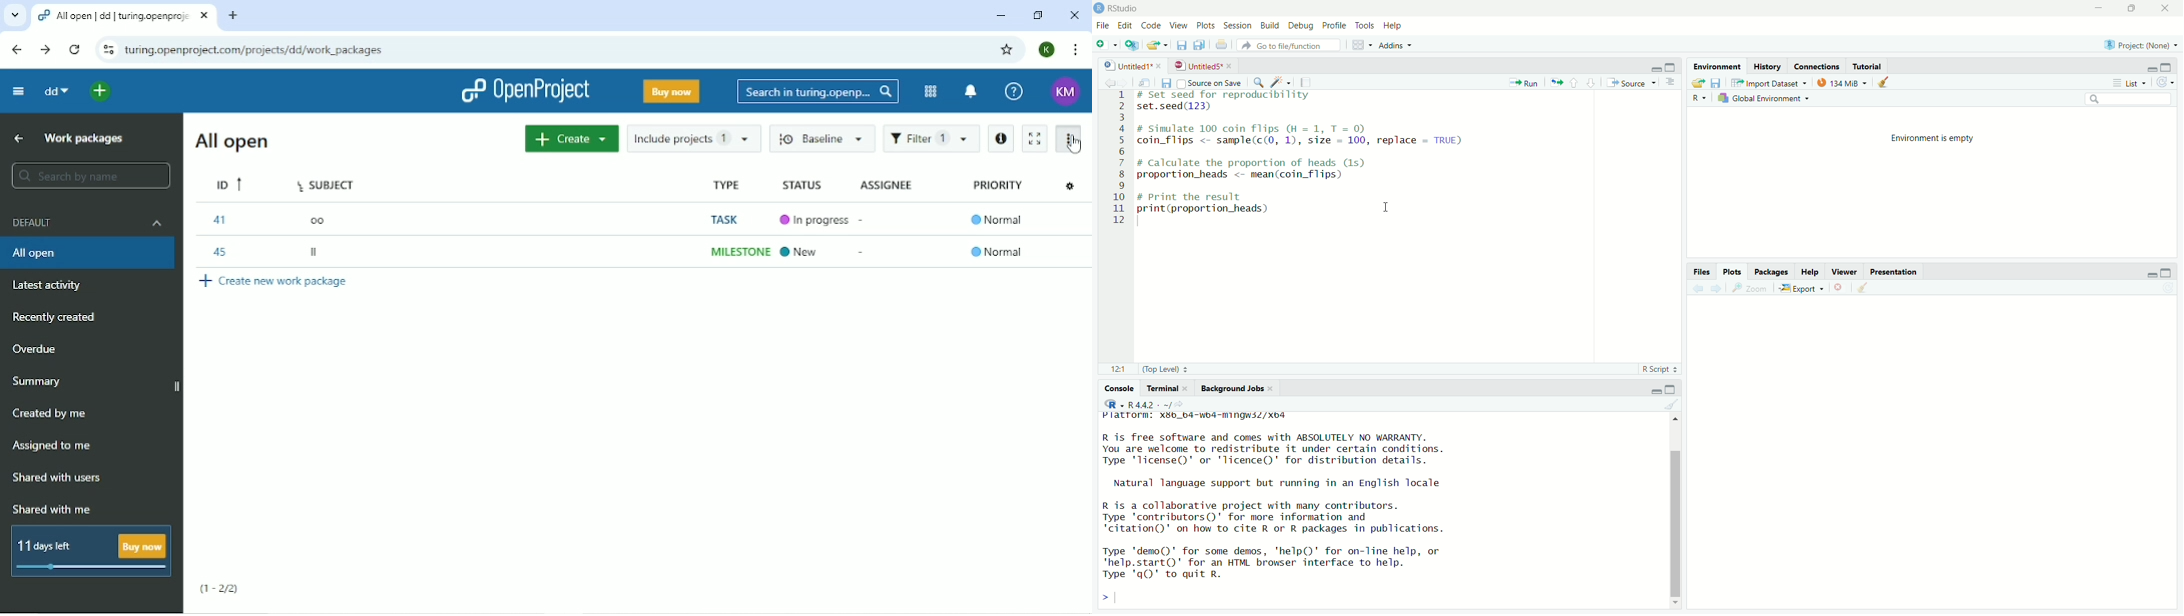 This screenshot has width=2184, height=616. What do you see at coordinates (1675, 601) in the screenshot?
I see `move down` at bounding box center [1675, 601].